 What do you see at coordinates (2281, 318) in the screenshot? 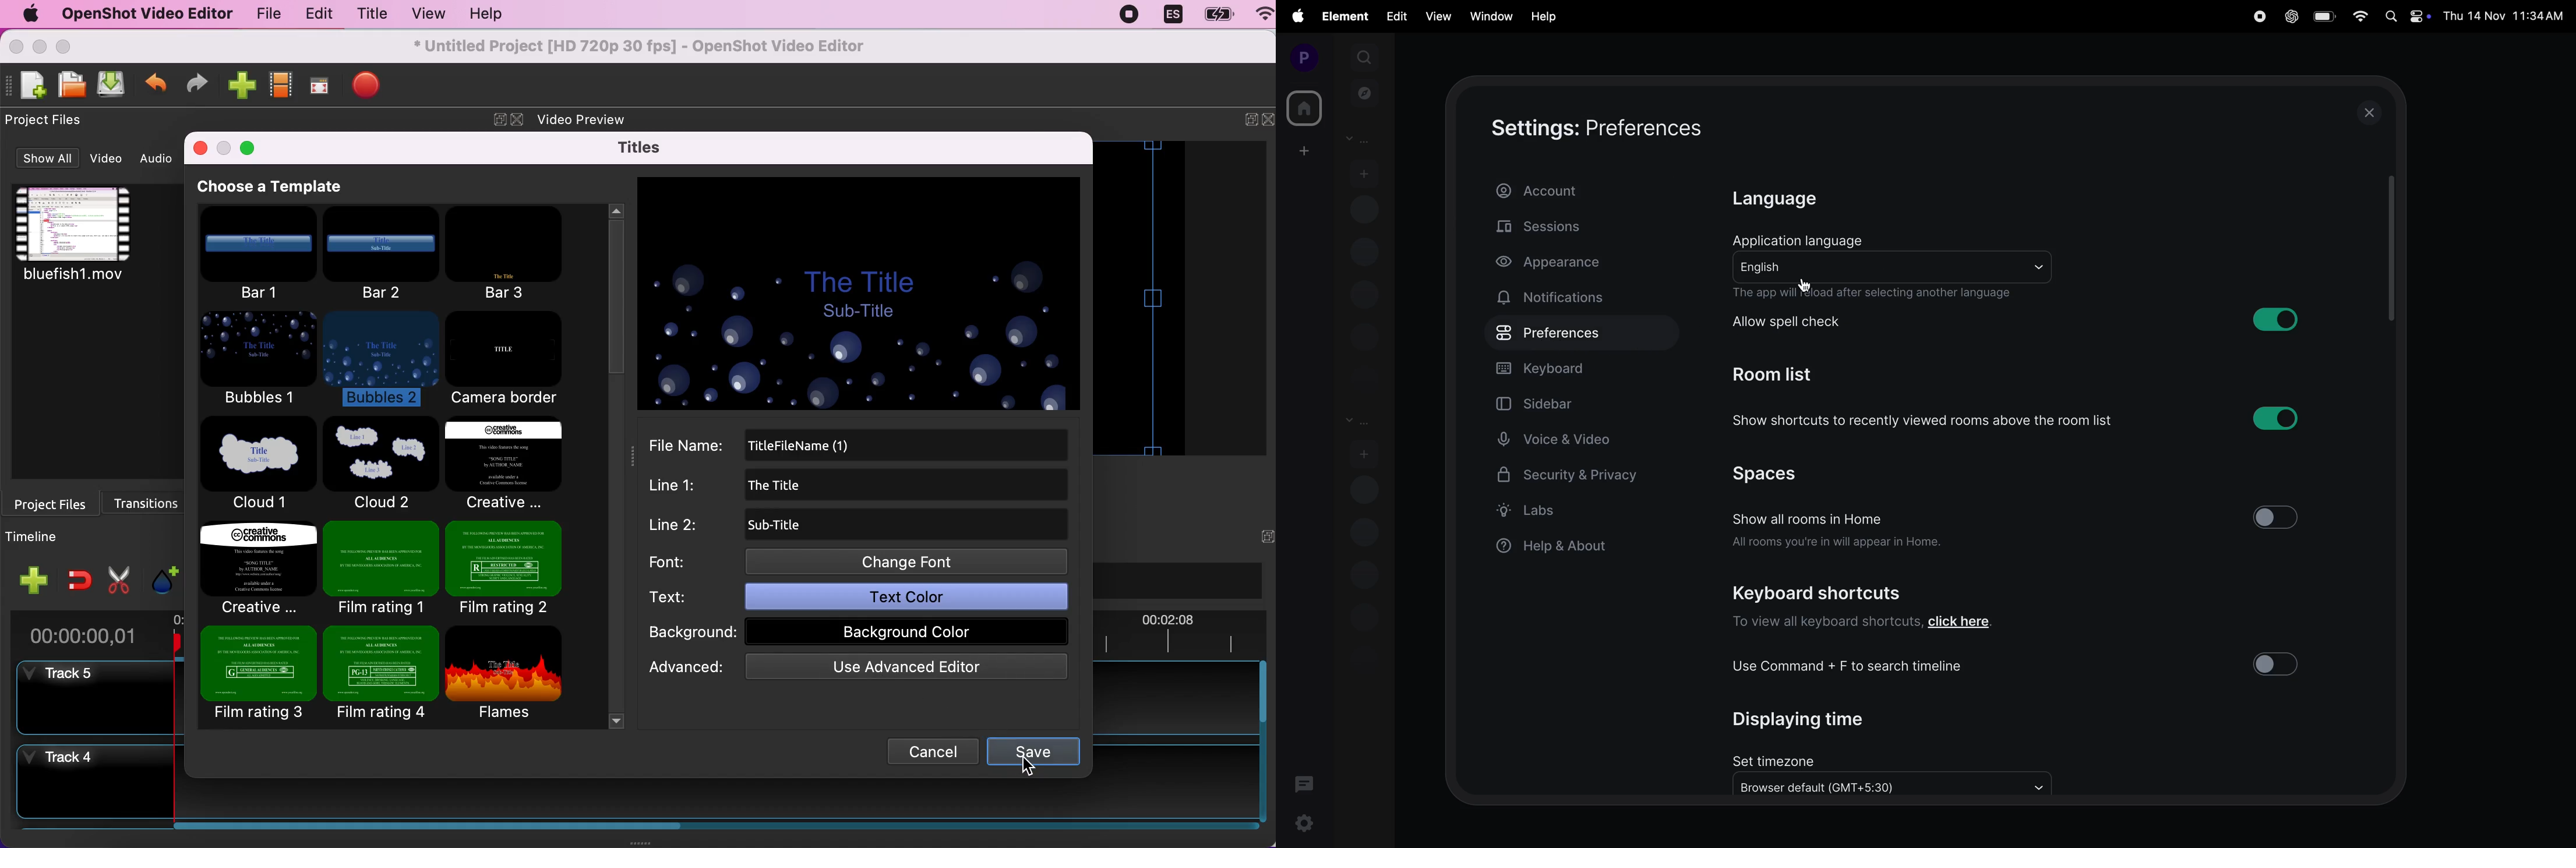
I see `toggle` at bounding box center [2281, 318].